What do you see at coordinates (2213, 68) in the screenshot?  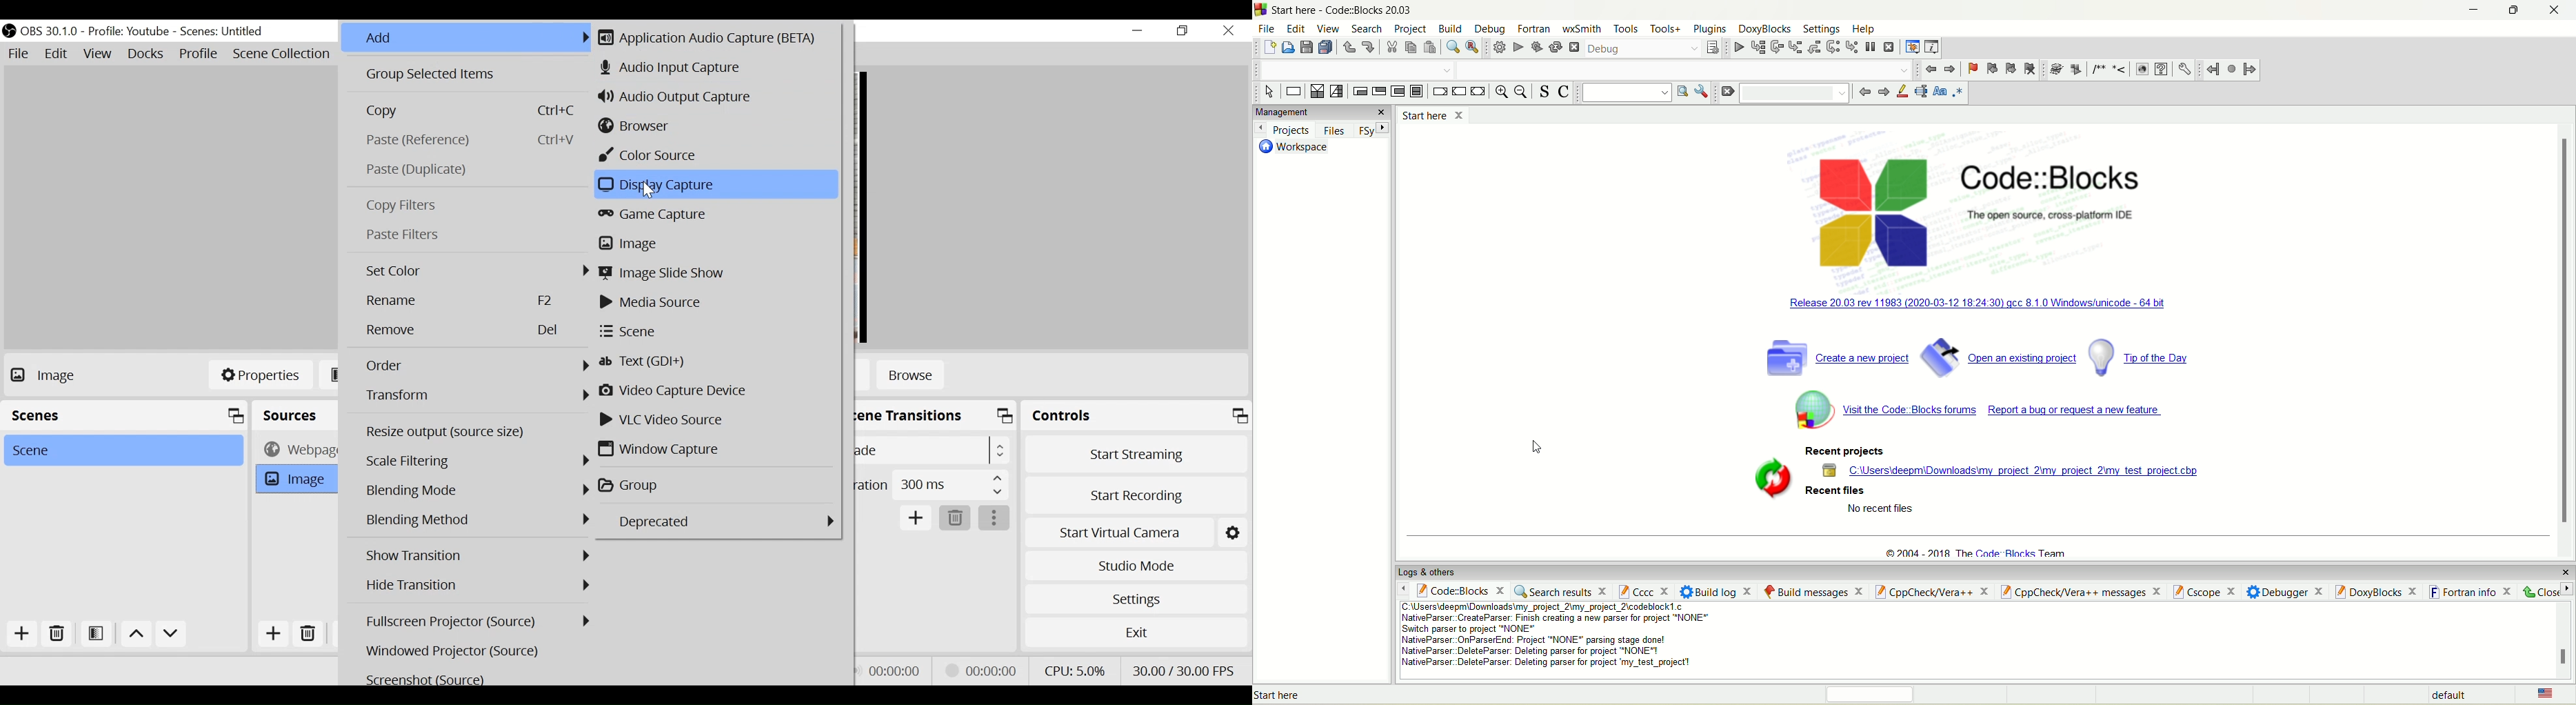 I see `jump back` at bounding box center [2213, 68].